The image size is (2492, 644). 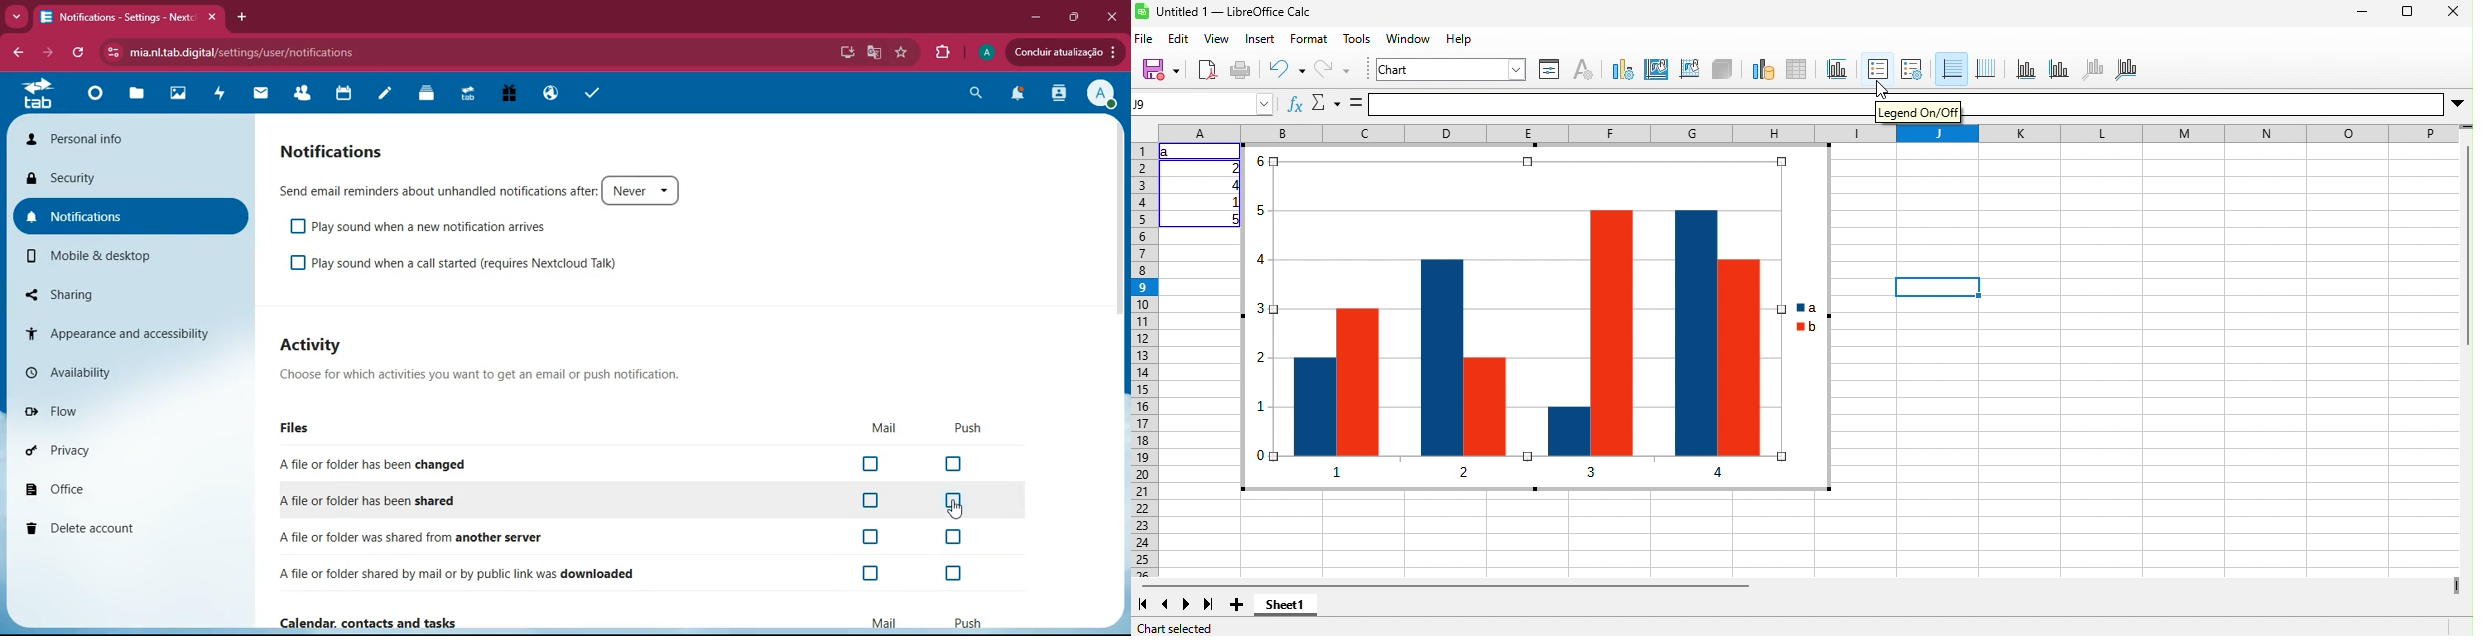 What do you see at coordinates (955, 504) in the screenshot?
I see `off` at bounding box center [955, 504].